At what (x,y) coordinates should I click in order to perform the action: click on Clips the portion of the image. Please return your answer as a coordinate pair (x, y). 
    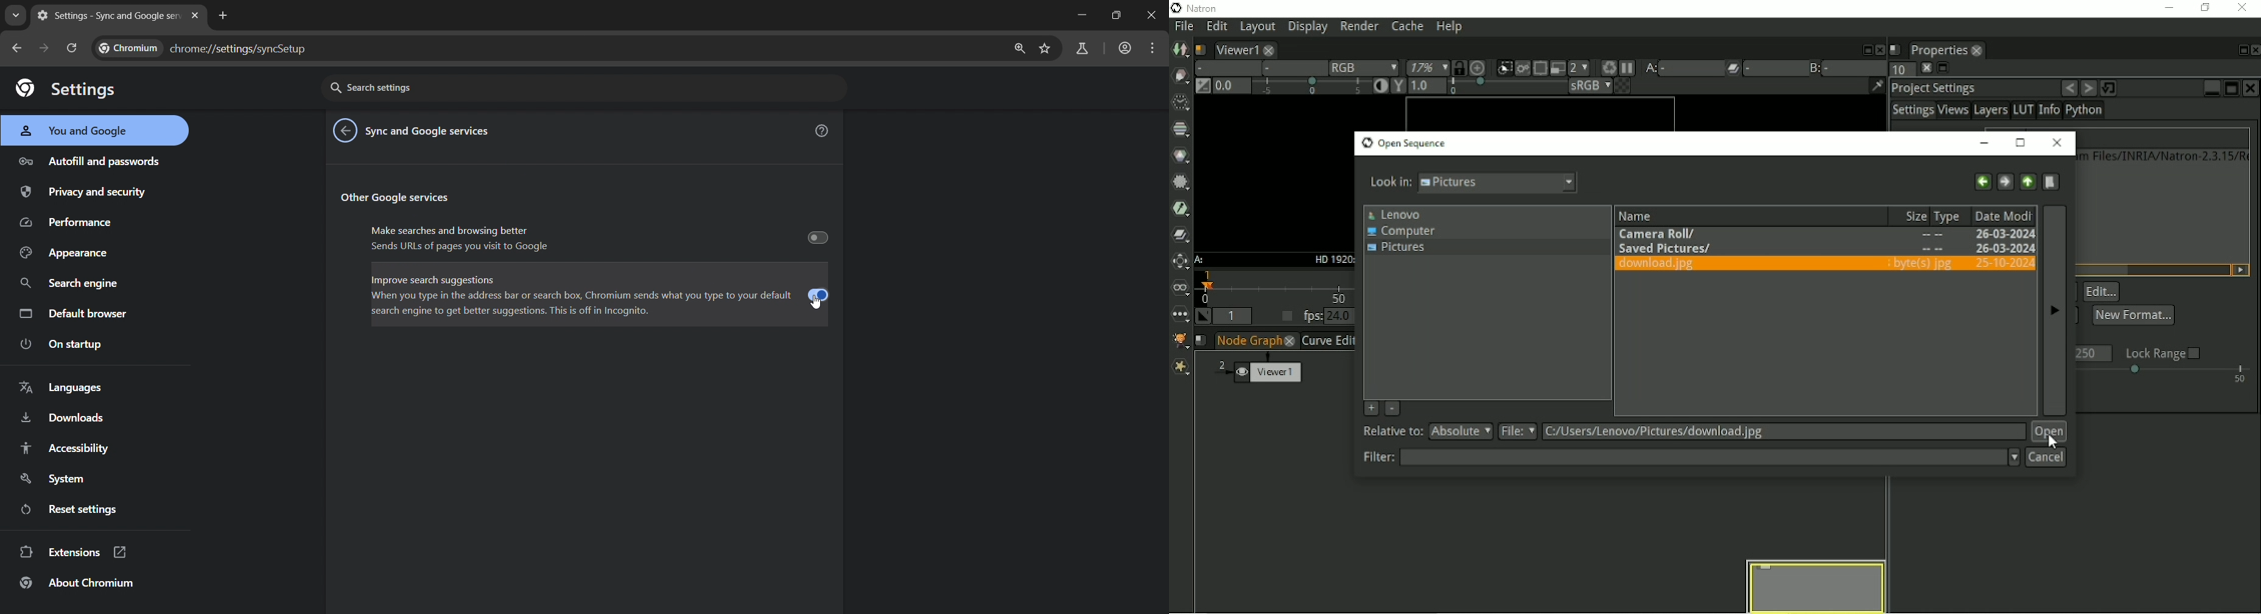
    Looking at the image, I should click on (1503, 68).